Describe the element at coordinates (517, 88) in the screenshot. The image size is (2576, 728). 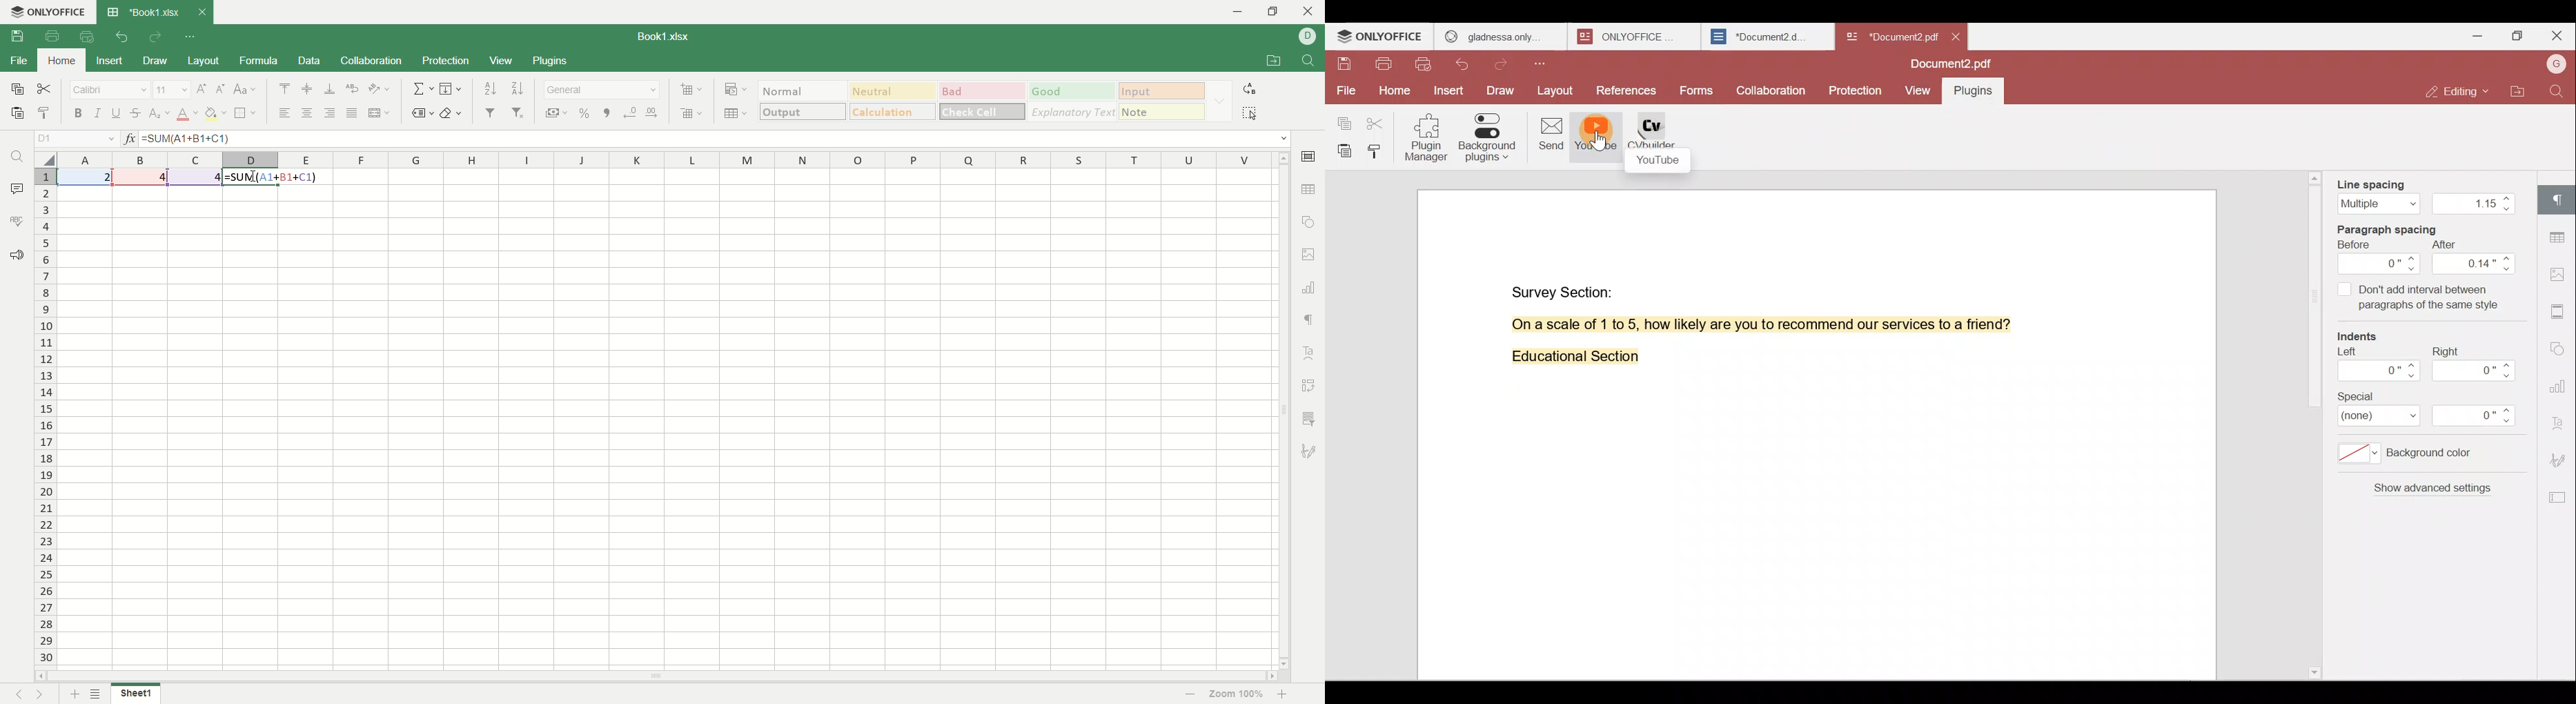
I see `sort descending` at that location.